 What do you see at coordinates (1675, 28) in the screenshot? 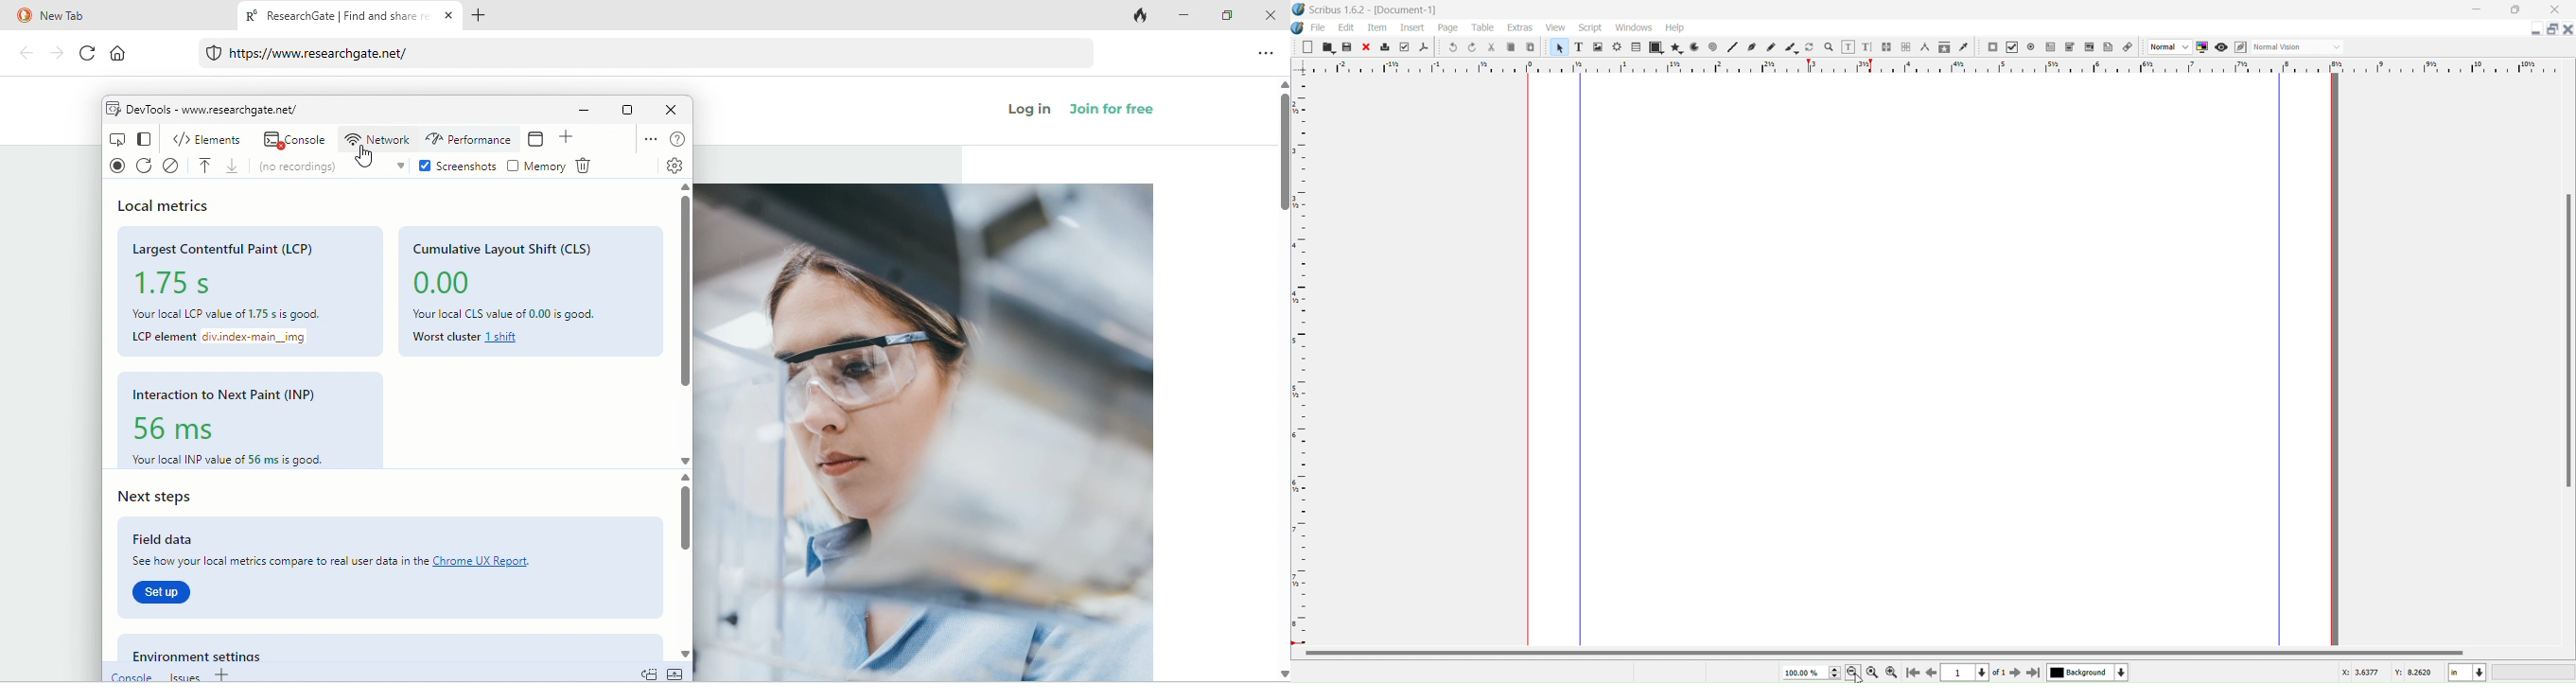
I see `Help` at bounding box center [1675, 28].